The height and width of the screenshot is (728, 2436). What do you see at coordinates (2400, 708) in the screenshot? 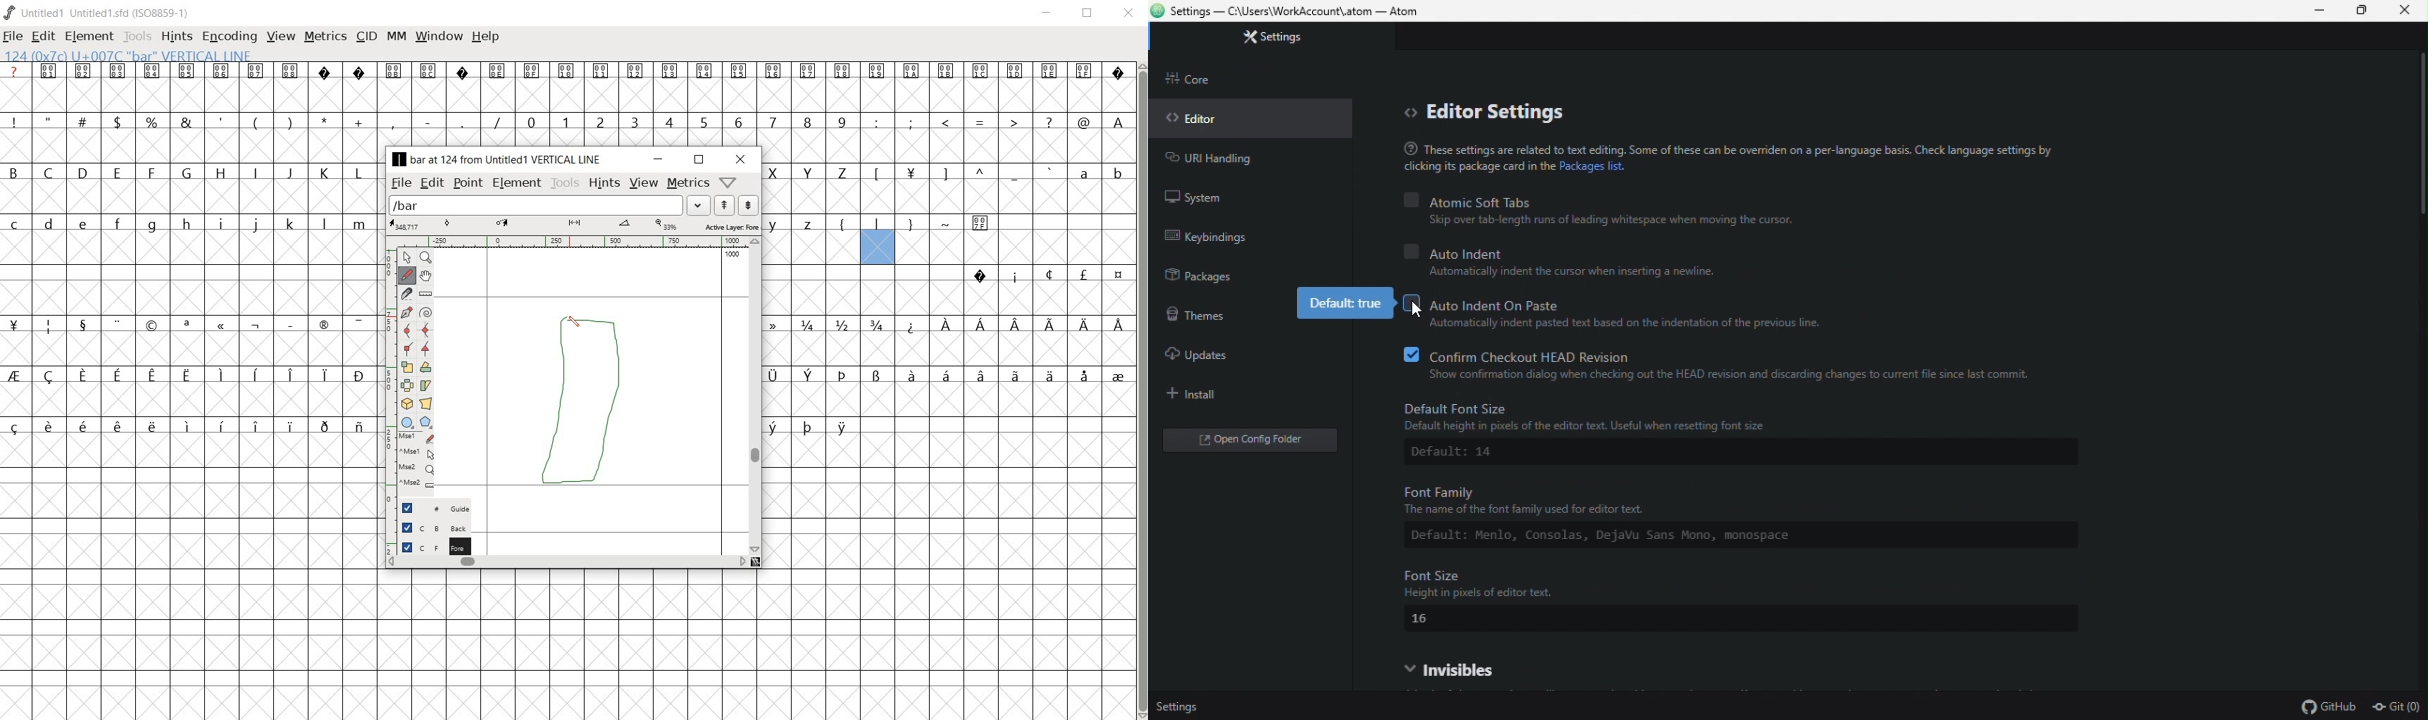
I see `git` at bounding box center [2400, 708].